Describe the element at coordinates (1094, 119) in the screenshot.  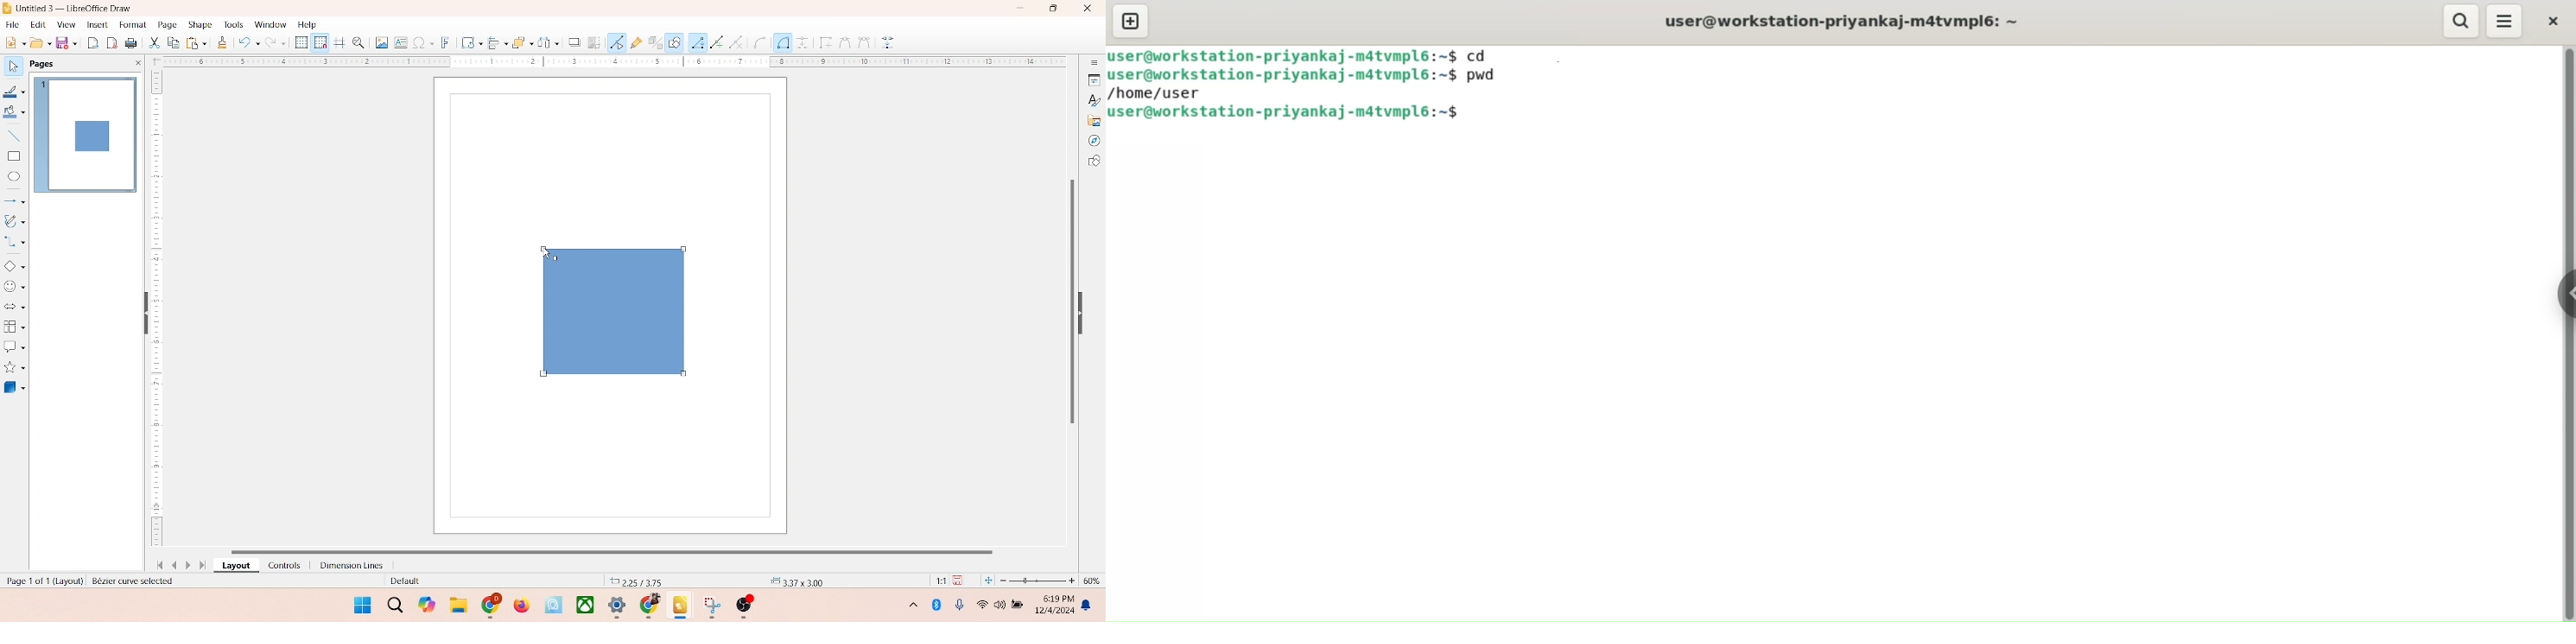
I see `gallery` at that location.